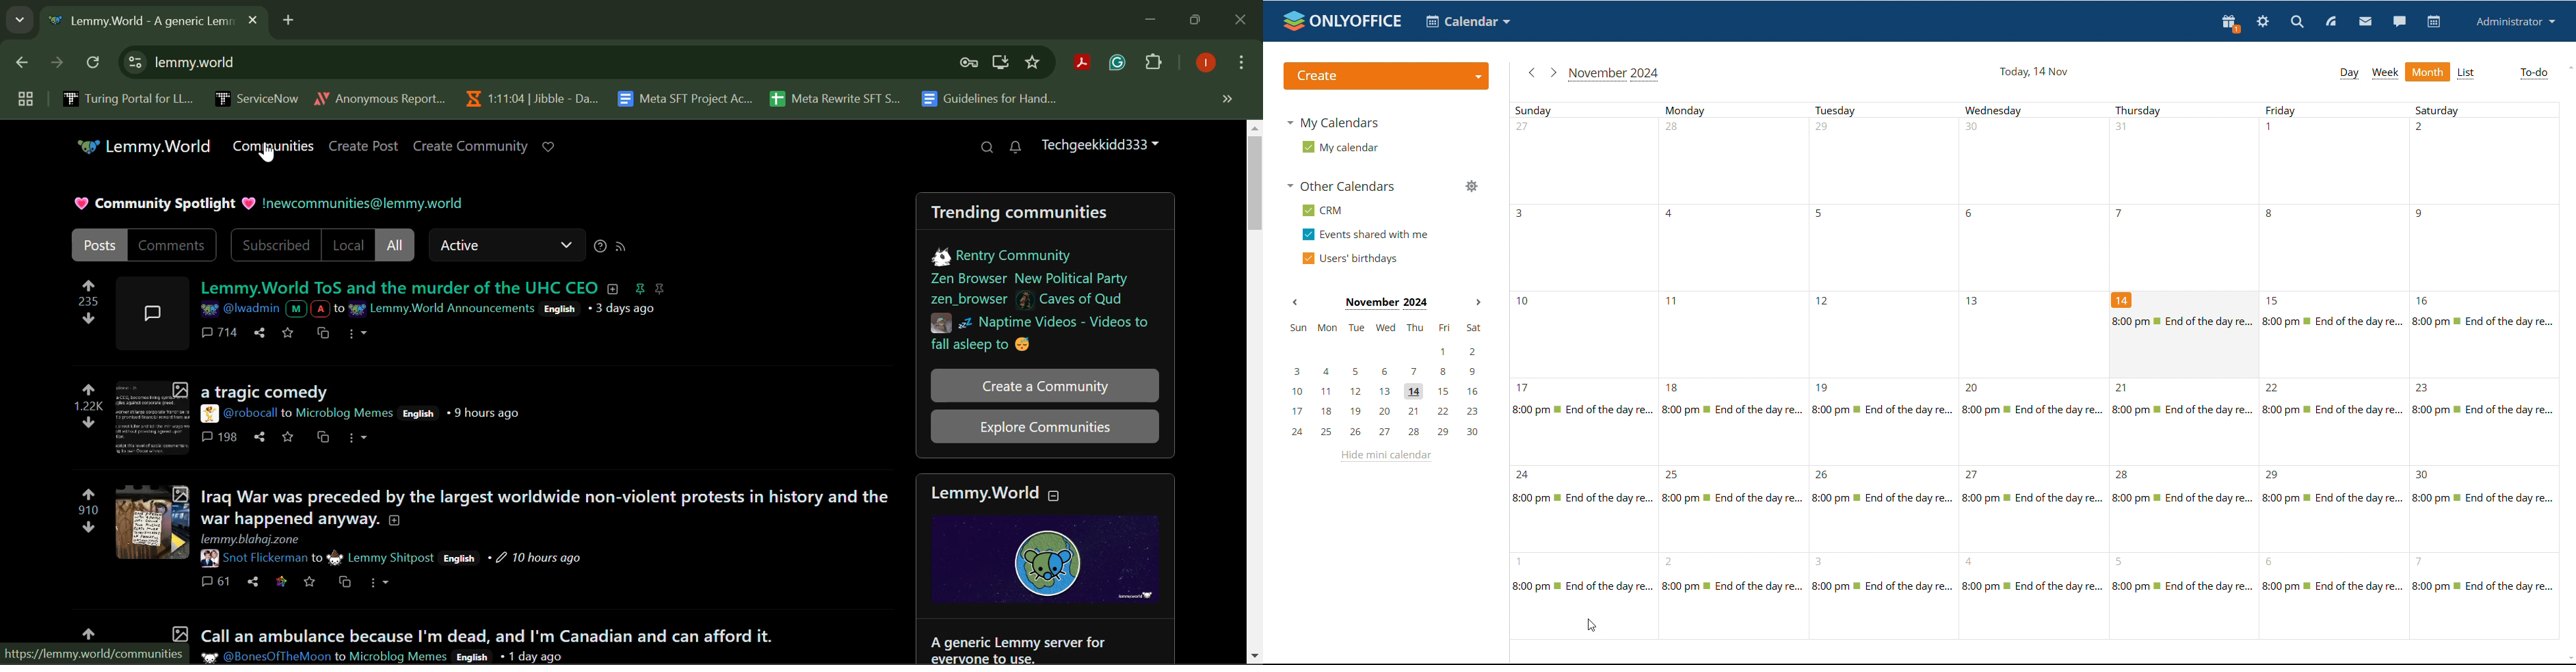 Image resolution: width=2576 pixels, height=672 pixels. What do you see at coordinates (126, 98) in the screenshot?
I see `Turing Portal for LLM` at bounding box center [126, 98].